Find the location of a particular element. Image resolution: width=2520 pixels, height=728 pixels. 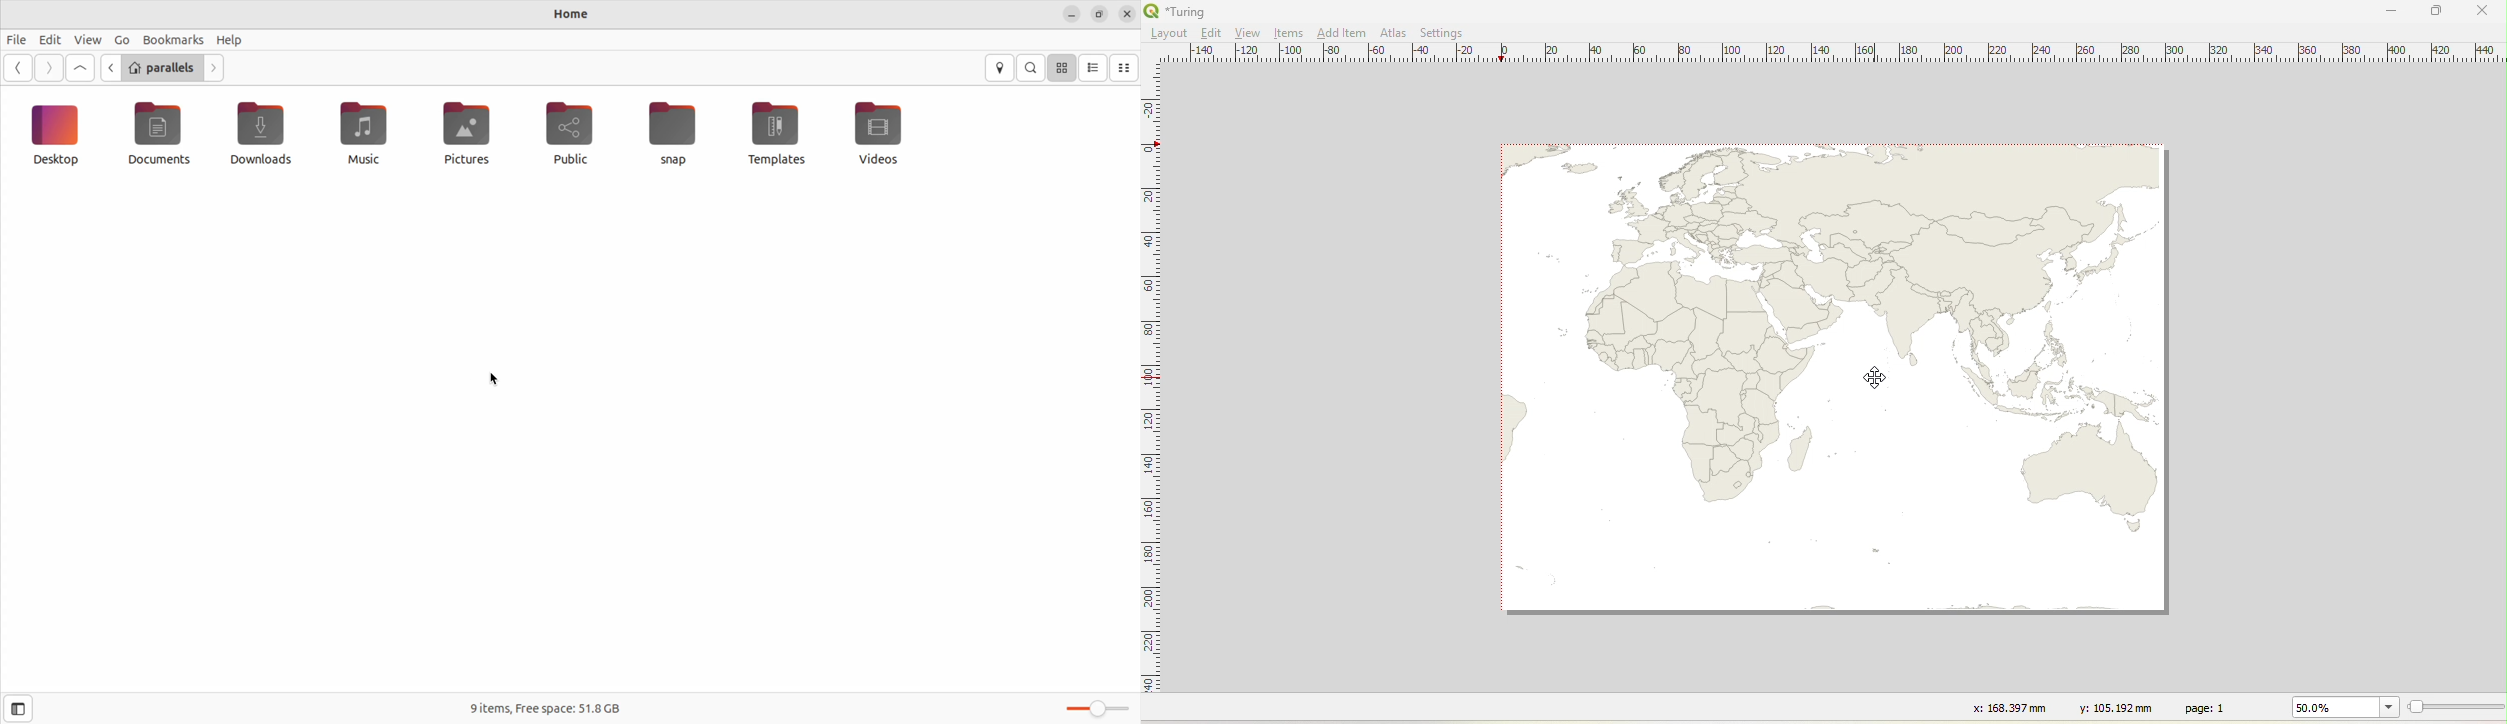

Minimize is located at coordinates (2391, 9).